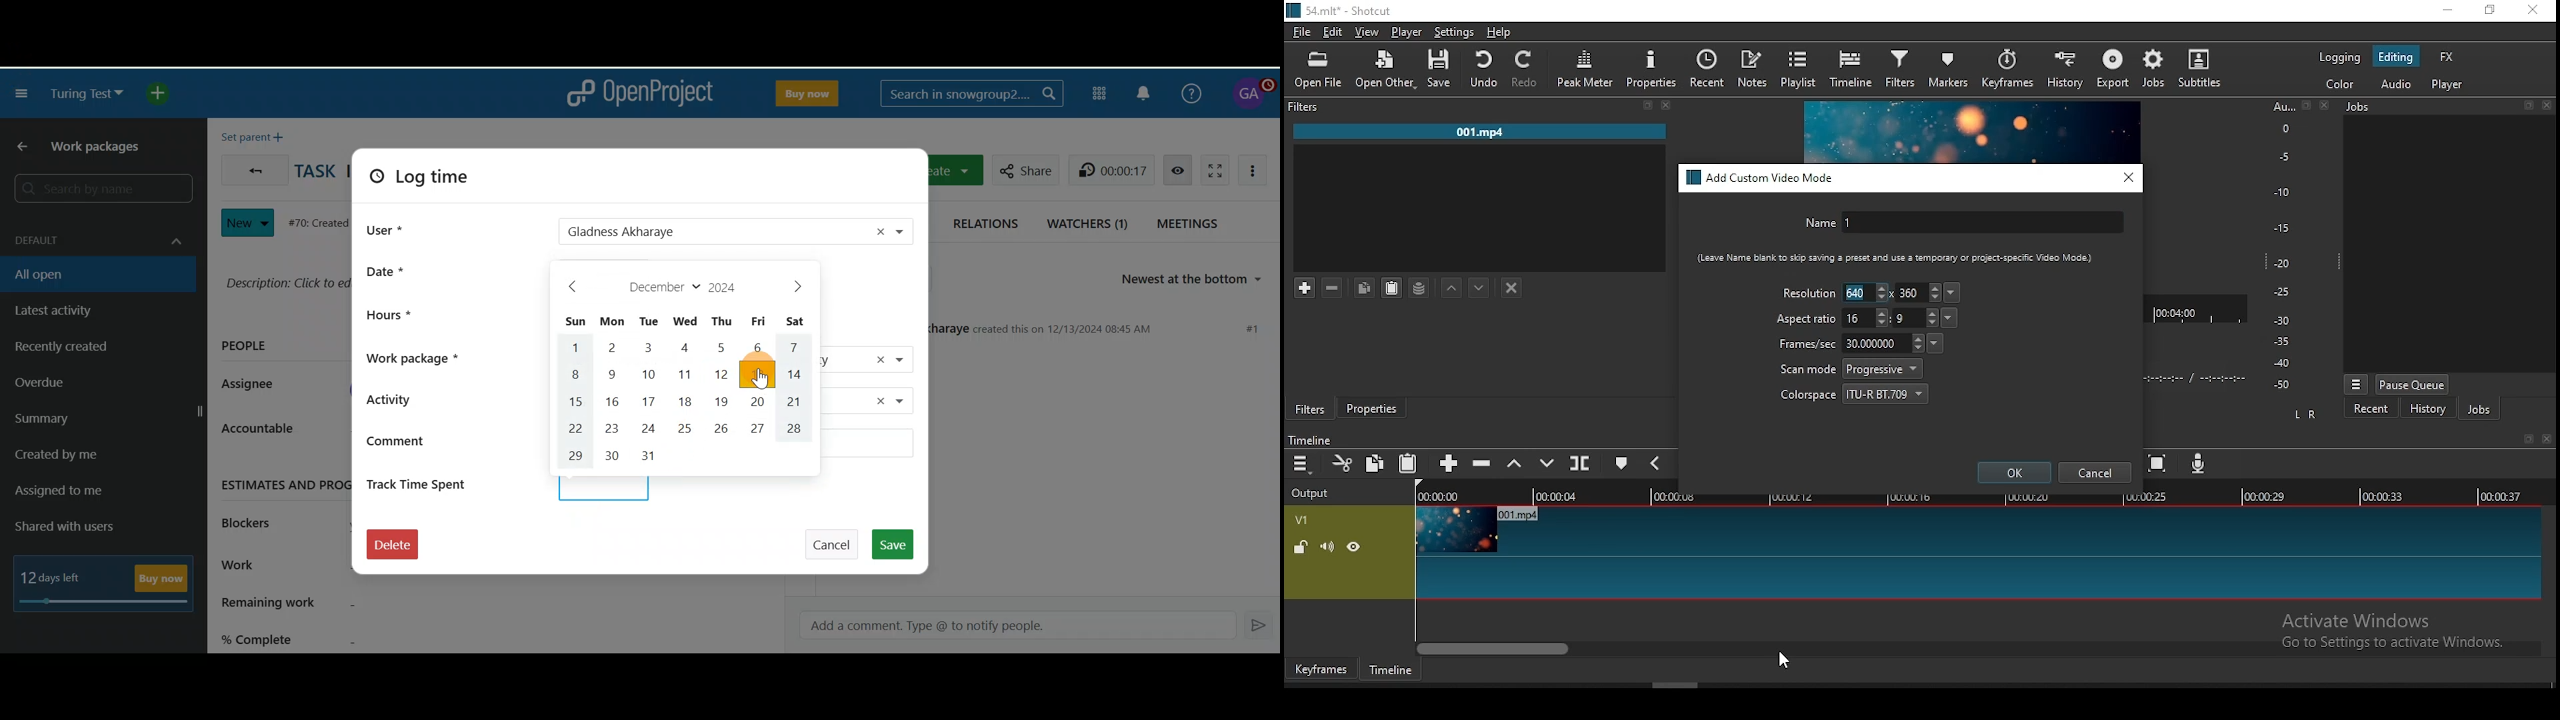  What do you see at coordinates (1549, 463) in the screenshot?
I see `overwrite` at bounding box center [1549, 463].